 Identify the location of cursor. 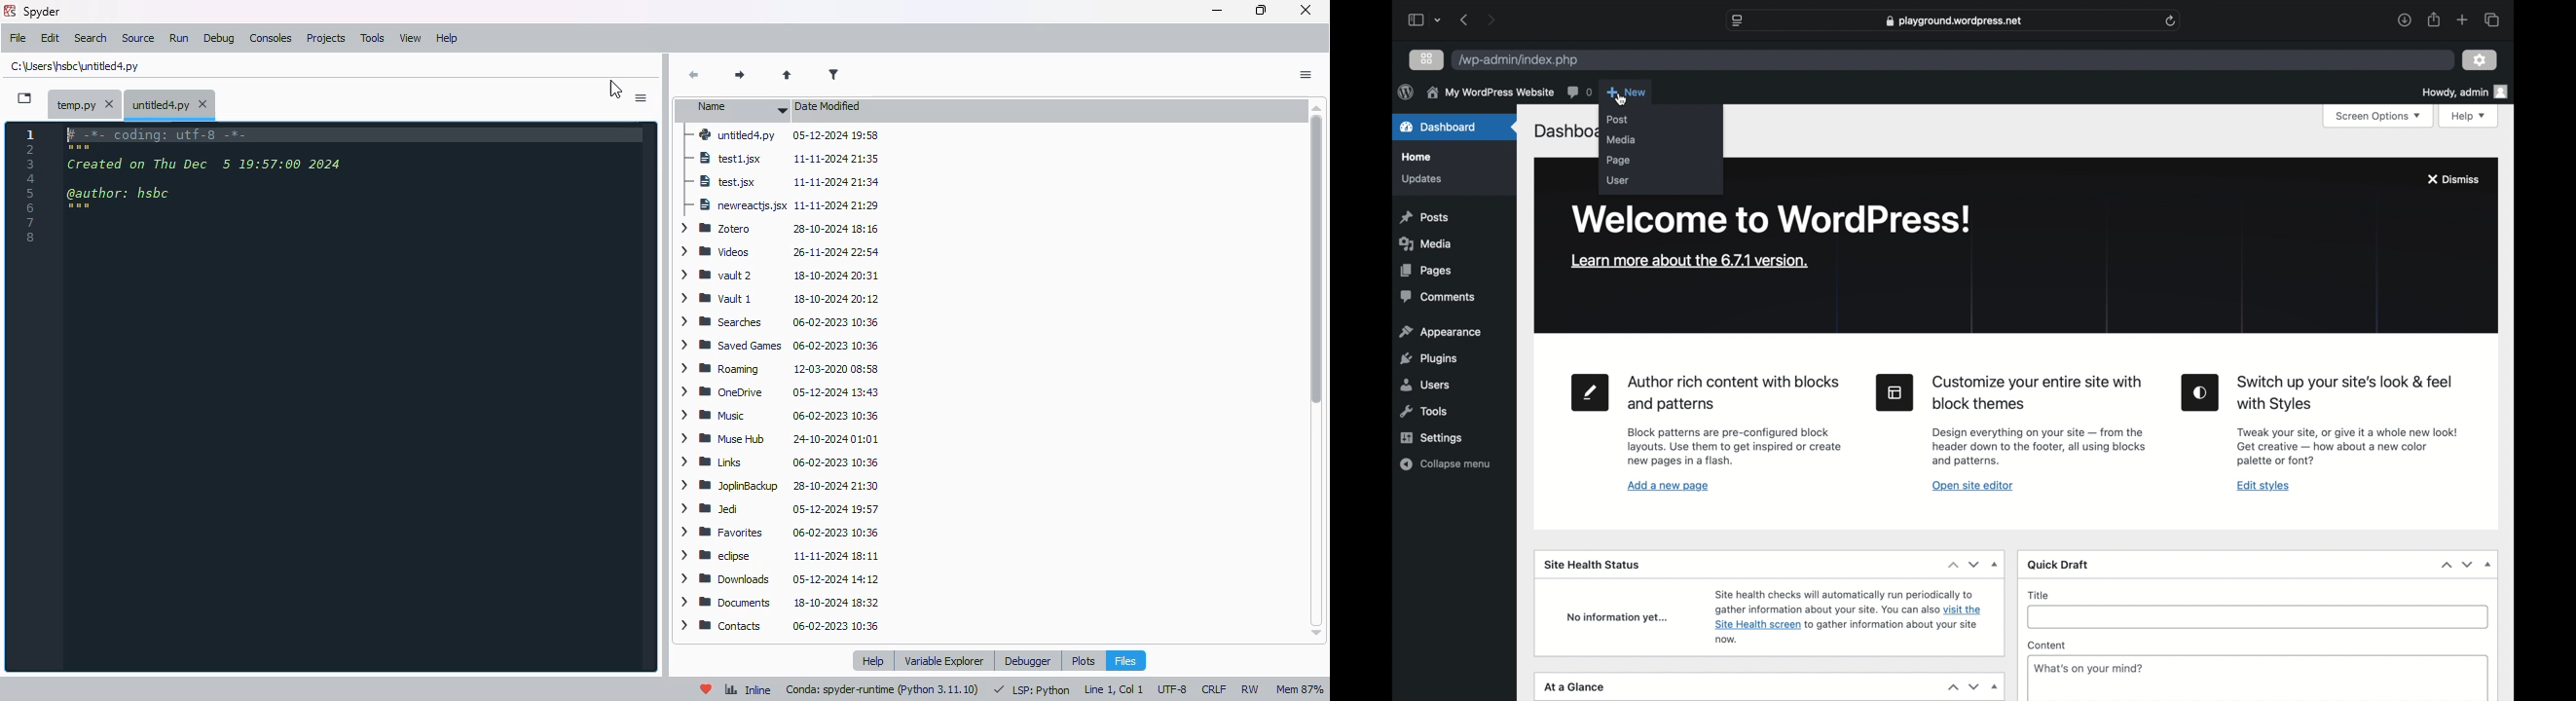
(1621, 99).